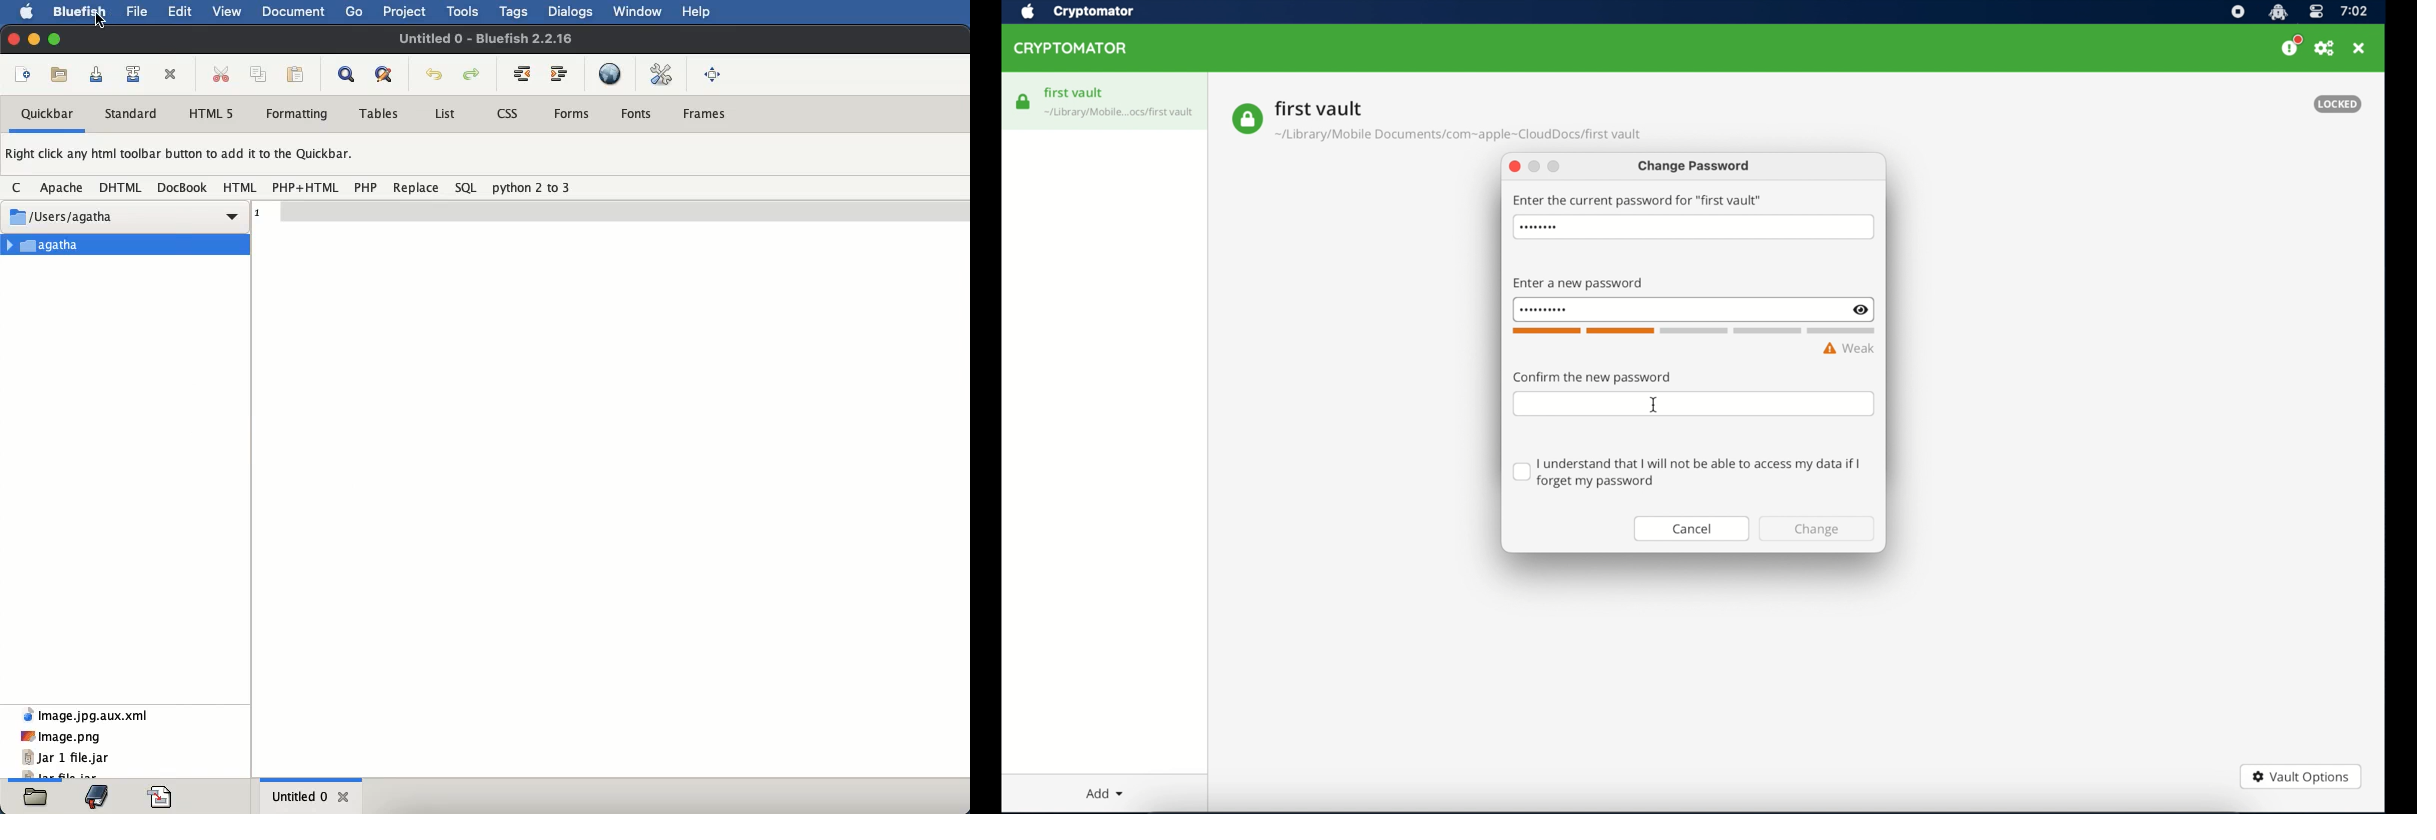 The image size is (2436, 840). What do you see at coordinates (1460, 137) in the screenshot?
I see `vault location` at bounding box center [1460, 137].